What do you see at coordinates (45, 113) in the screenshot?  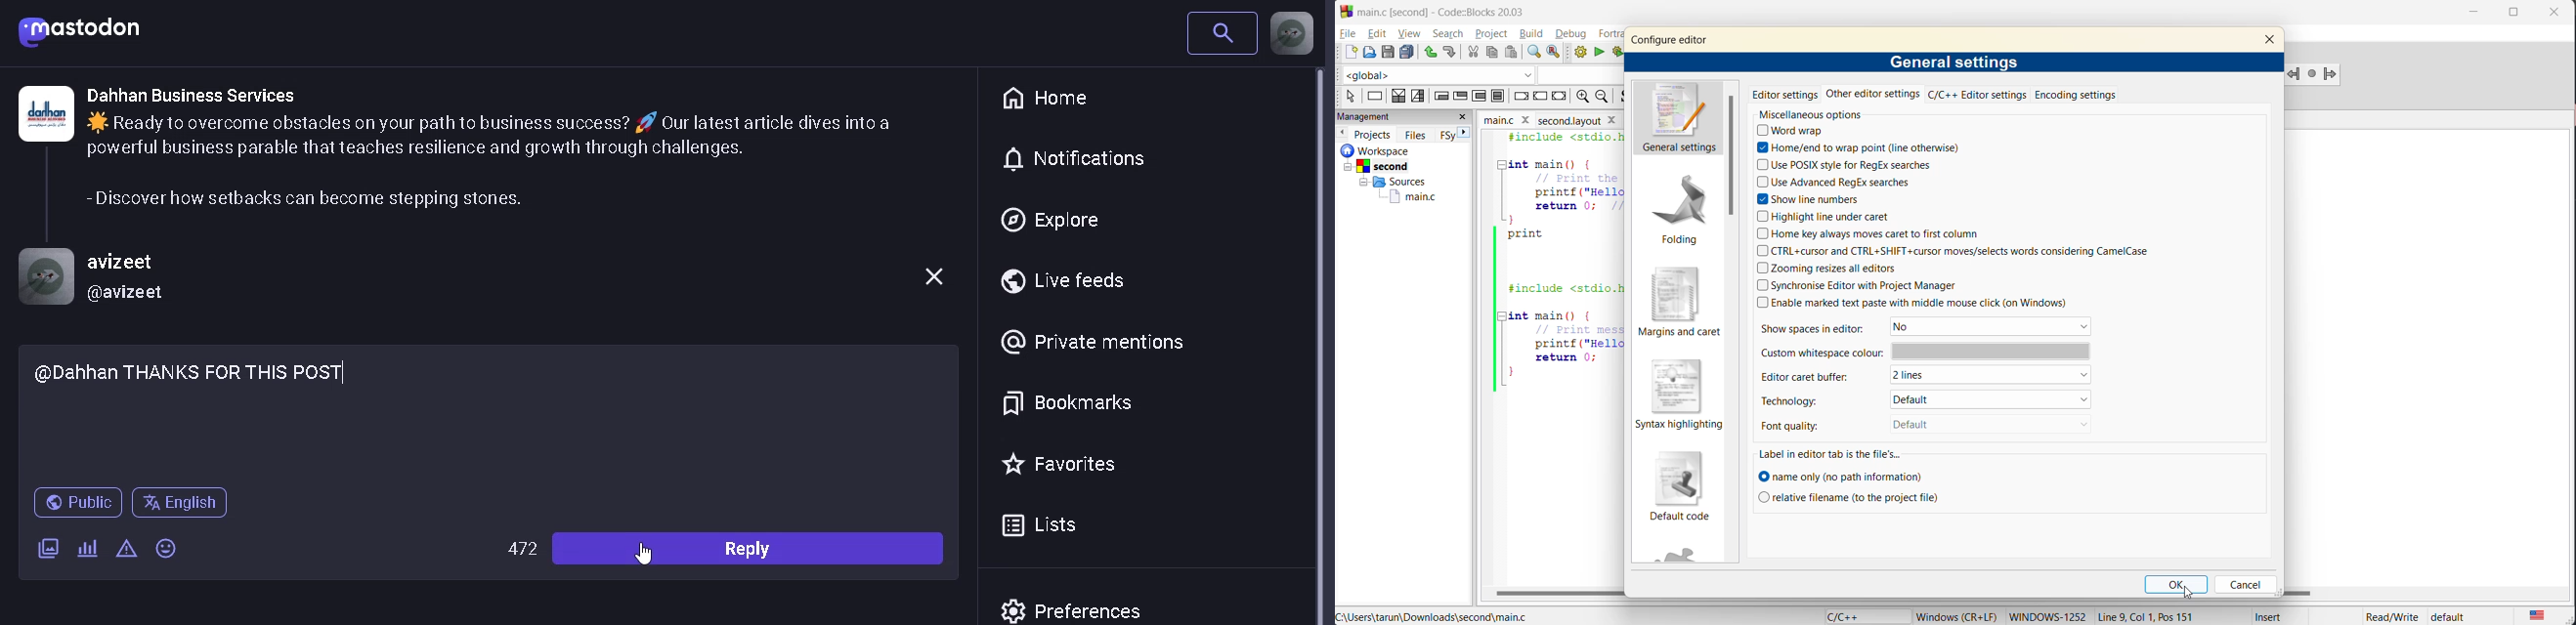 I see `Logo` at bounding box center [45, 113].